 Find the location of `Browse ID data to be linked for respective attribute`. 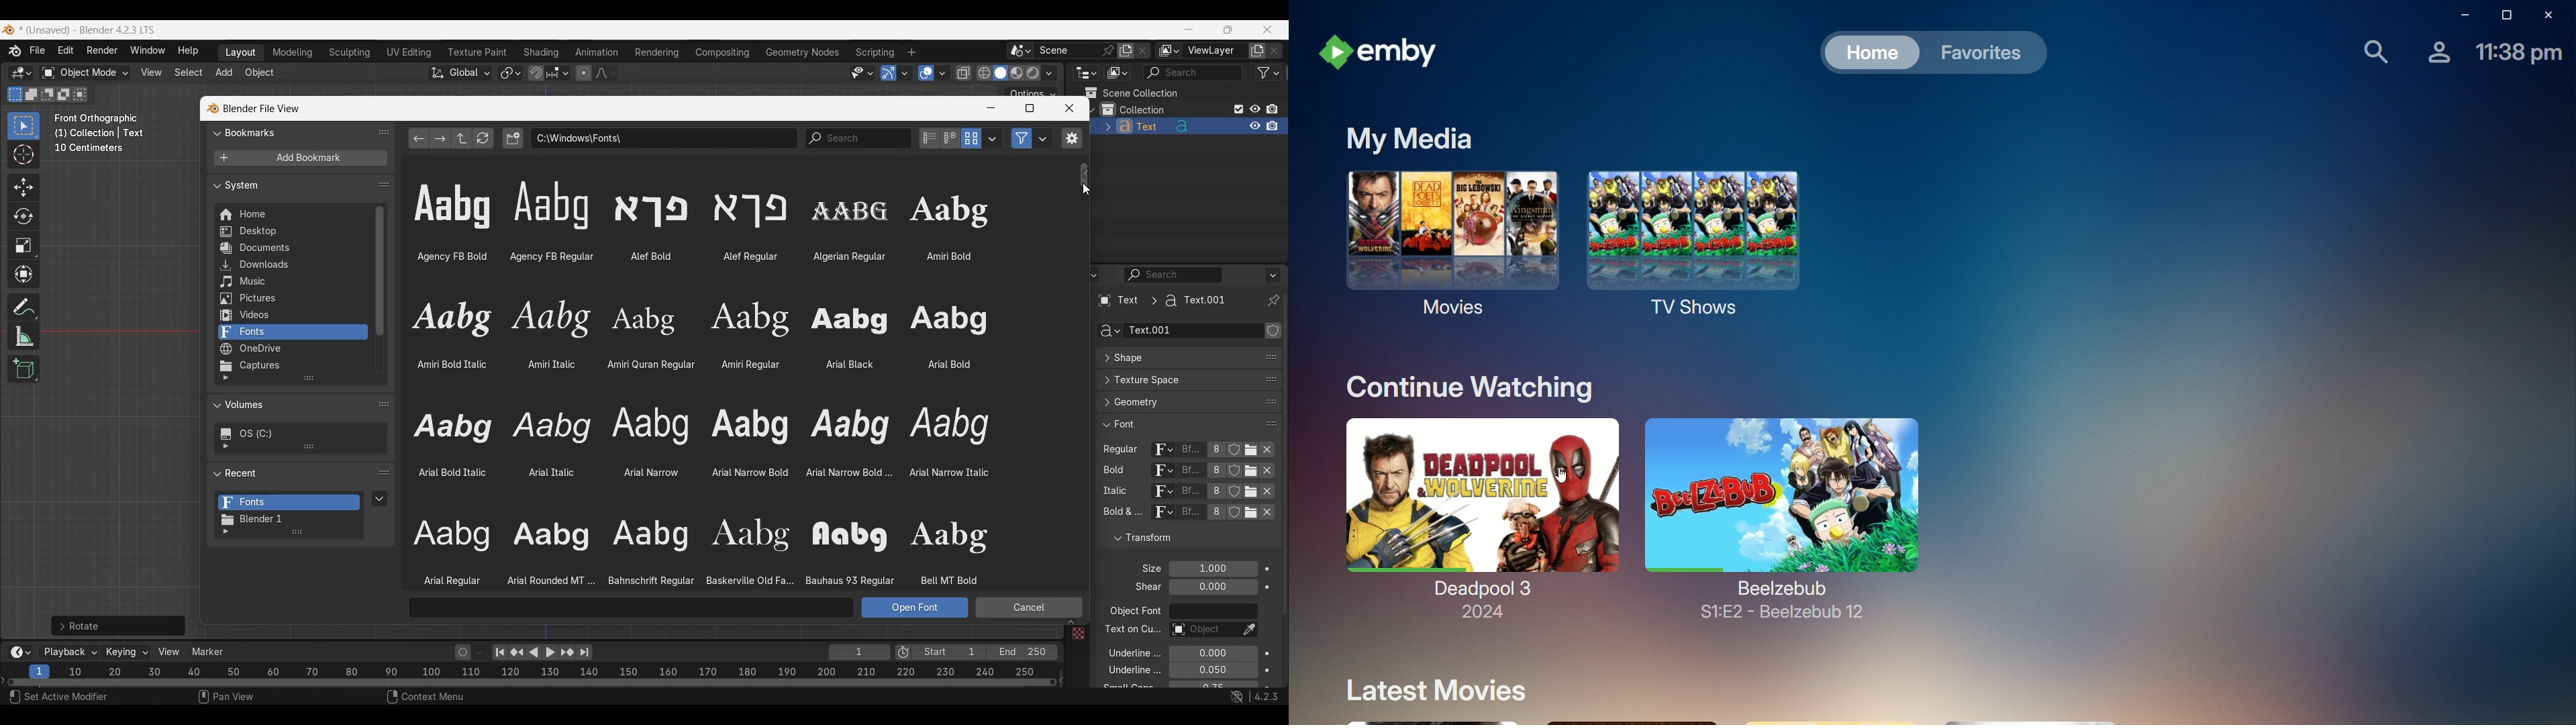

Browse ID data to be linked for respective attribute is located at coordinates (1163, 450).